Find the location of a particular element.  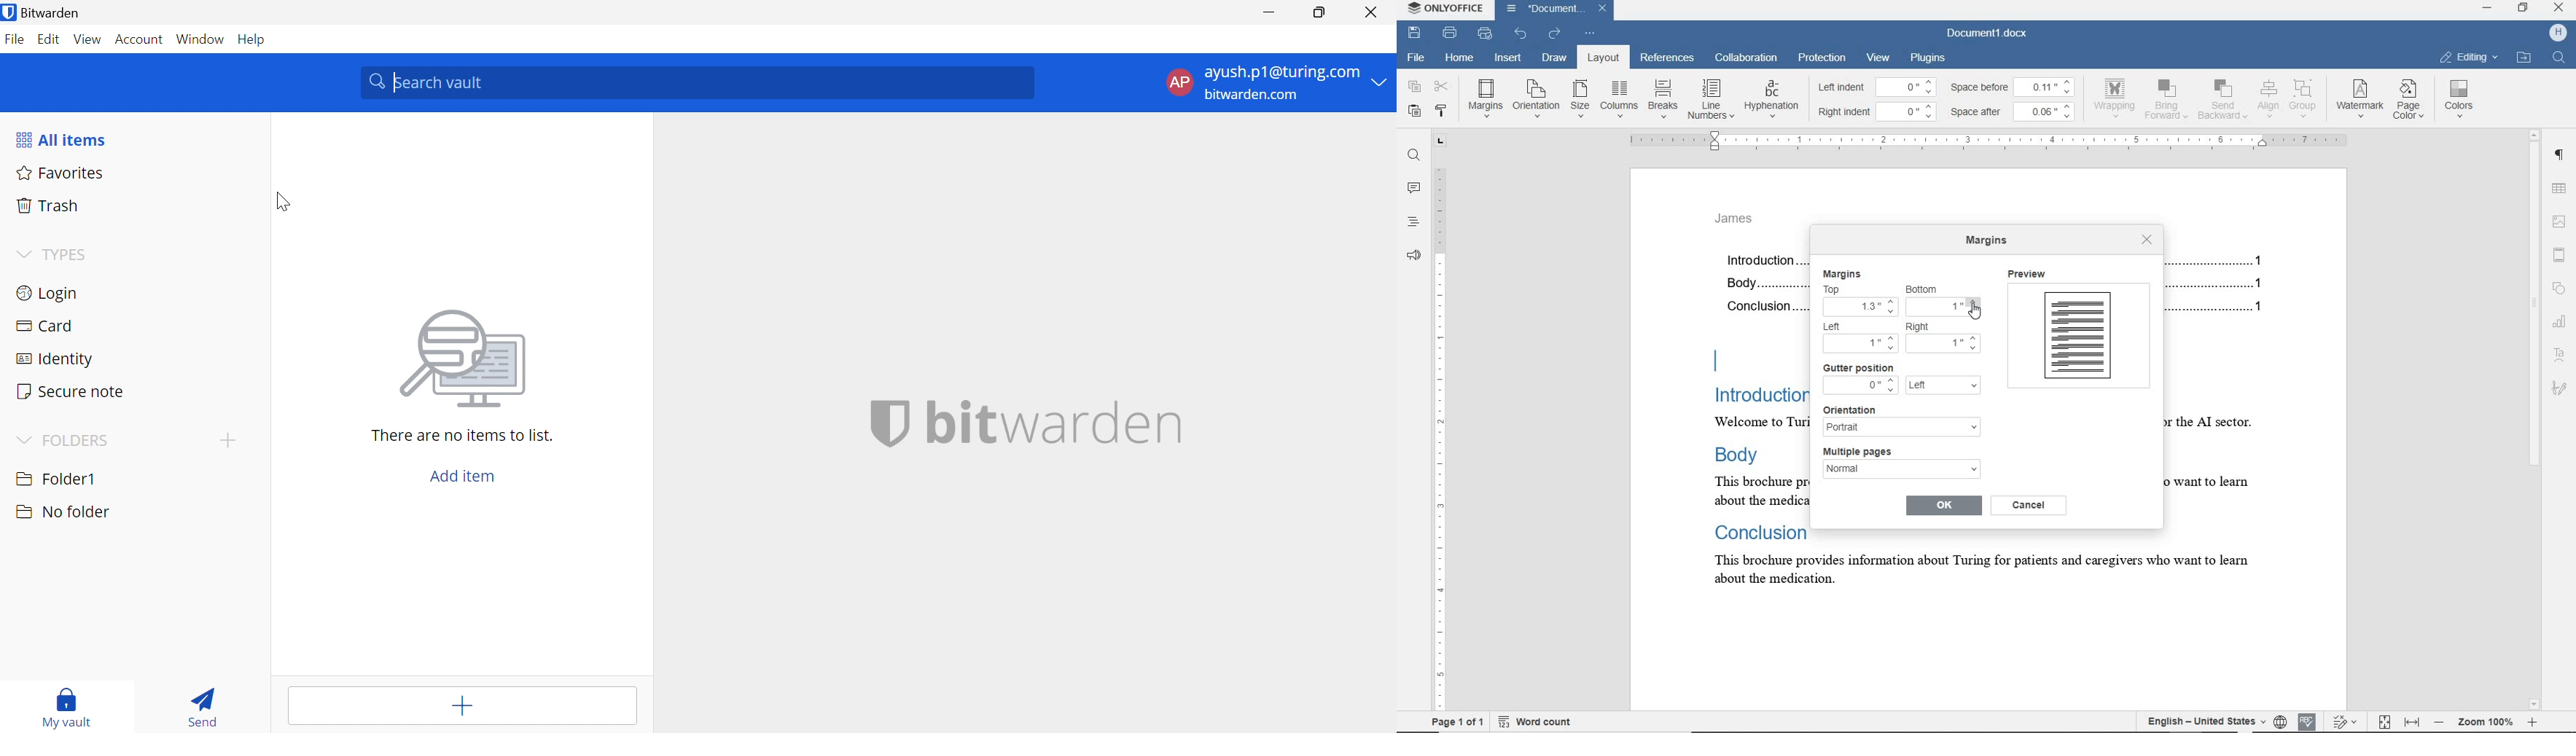

EDITING is located at coordinates (2469, 57).